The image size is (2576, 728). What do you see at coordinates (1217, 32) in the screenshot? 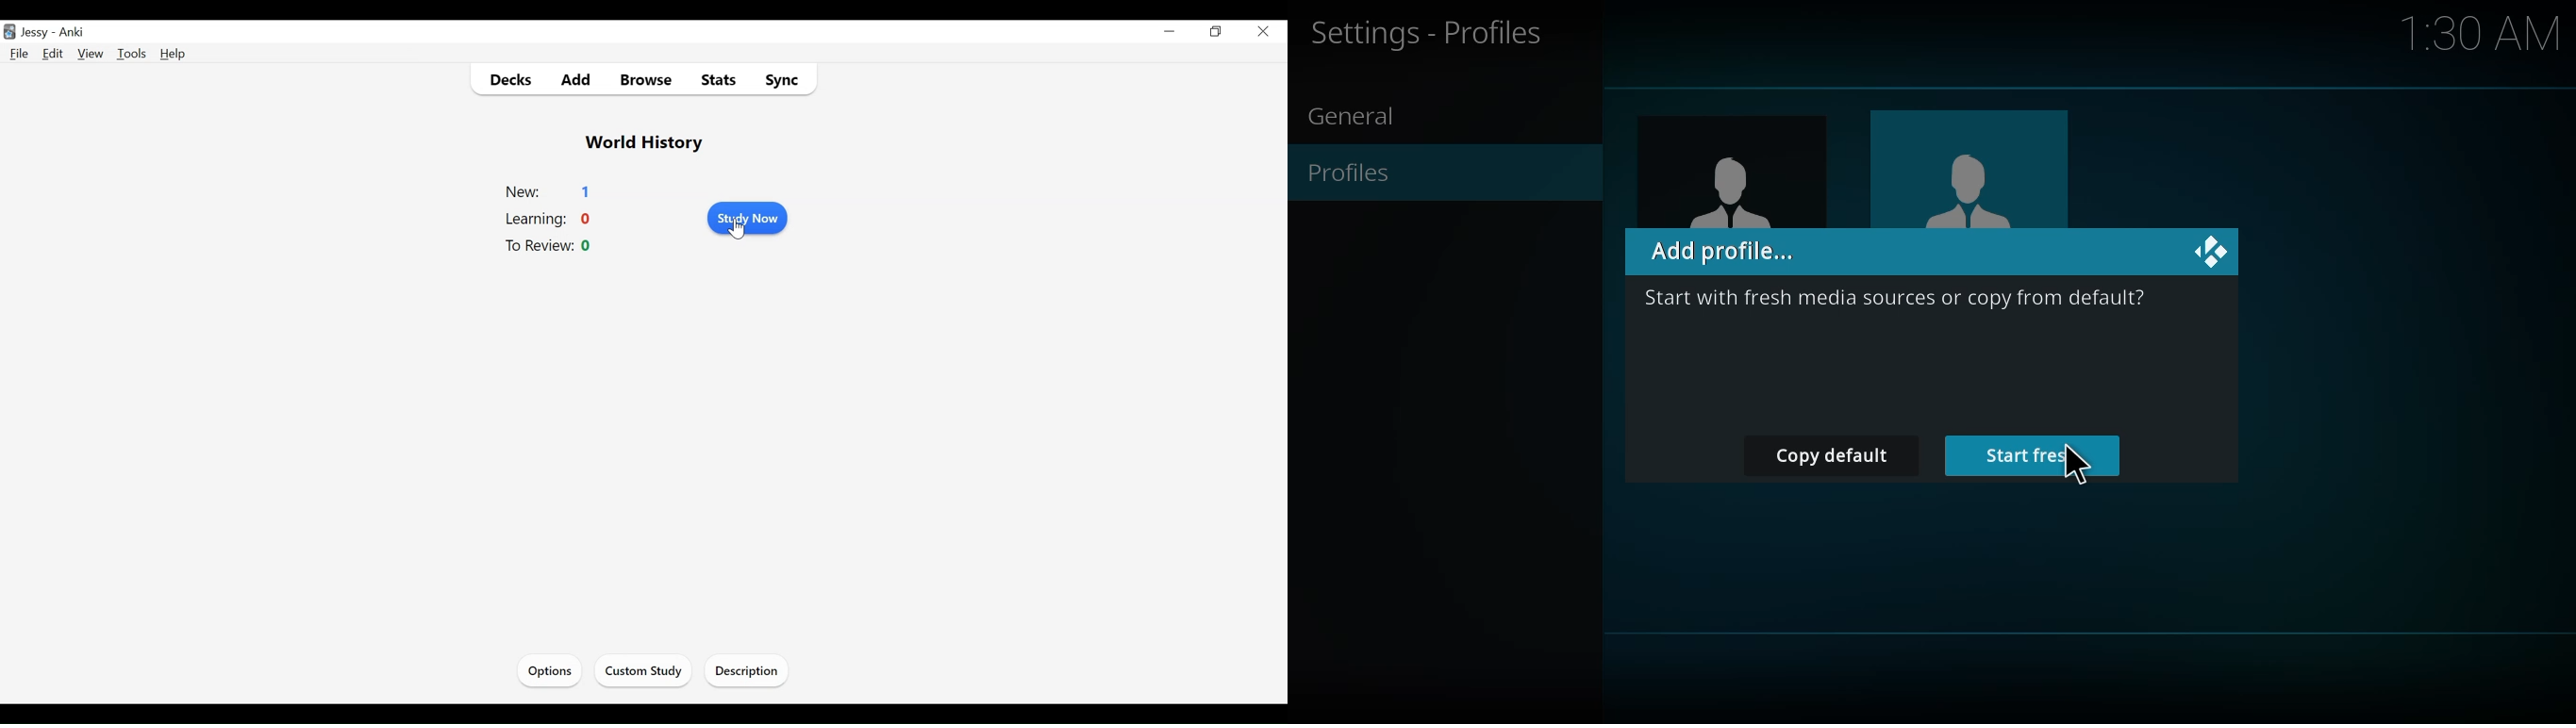
I see `Restore` at bounding box center [1217, 32].